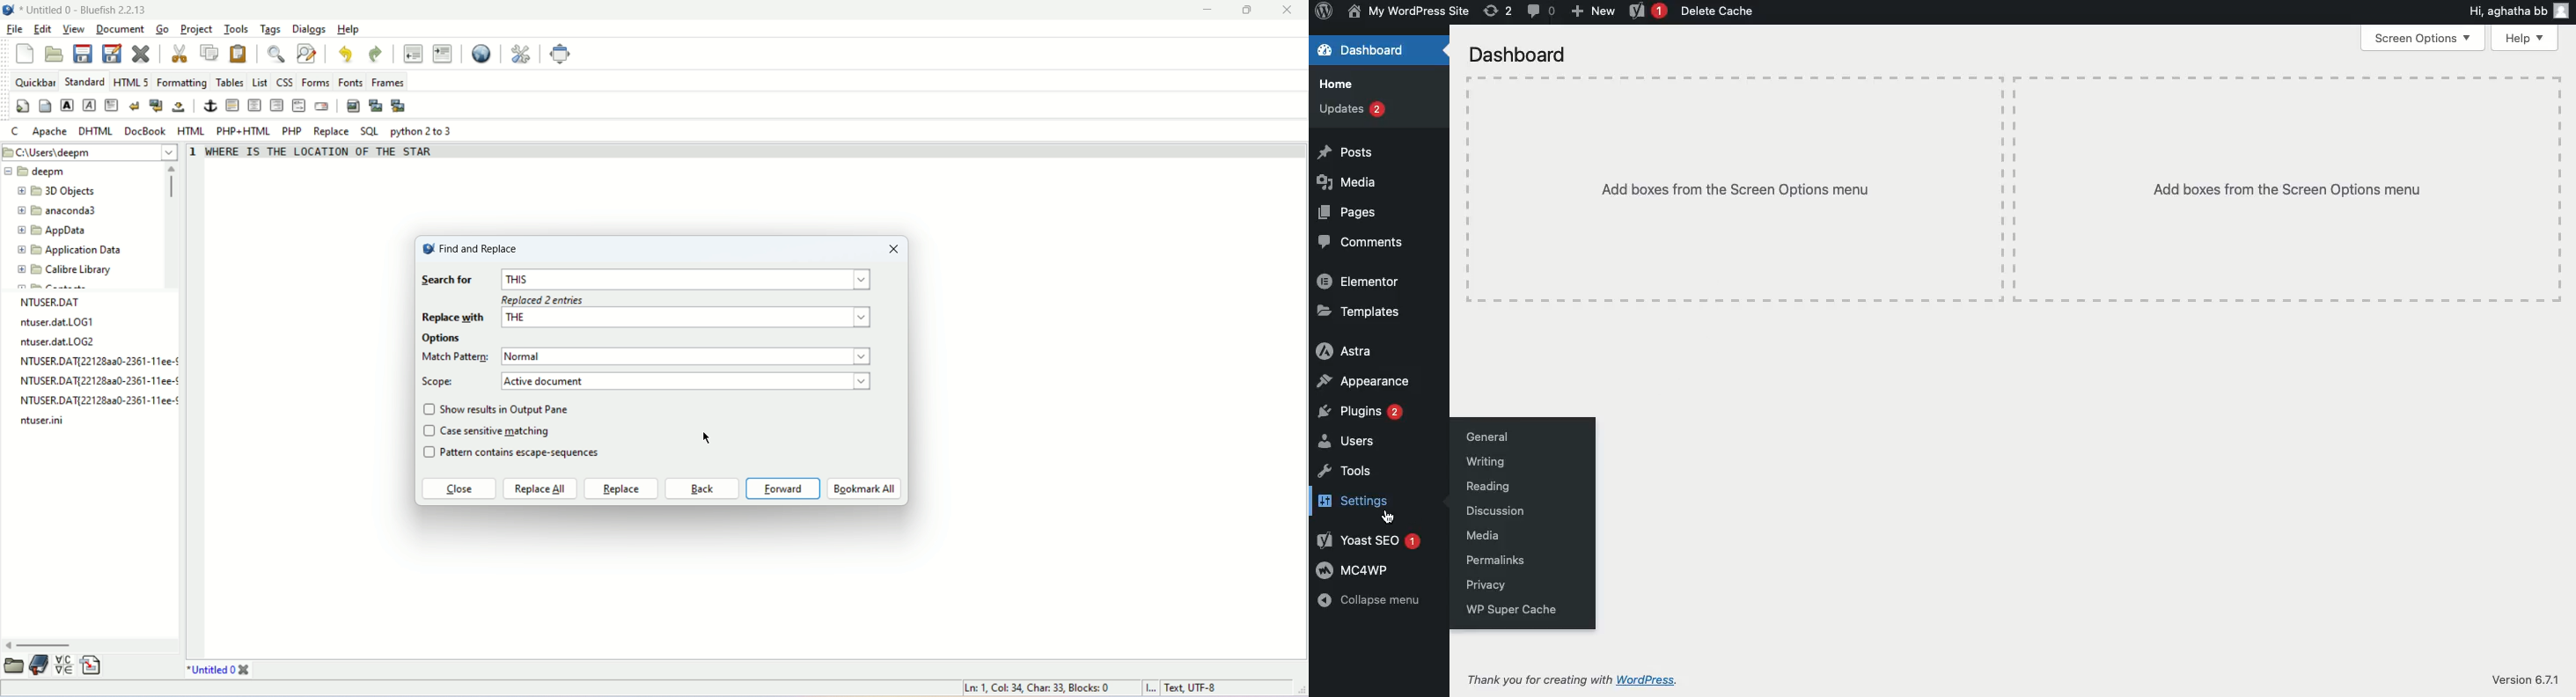 This screenshot has width=2576, height=700. Describe the element at coordinates (1489, 437) in the screenshot. I see `General` at that location.